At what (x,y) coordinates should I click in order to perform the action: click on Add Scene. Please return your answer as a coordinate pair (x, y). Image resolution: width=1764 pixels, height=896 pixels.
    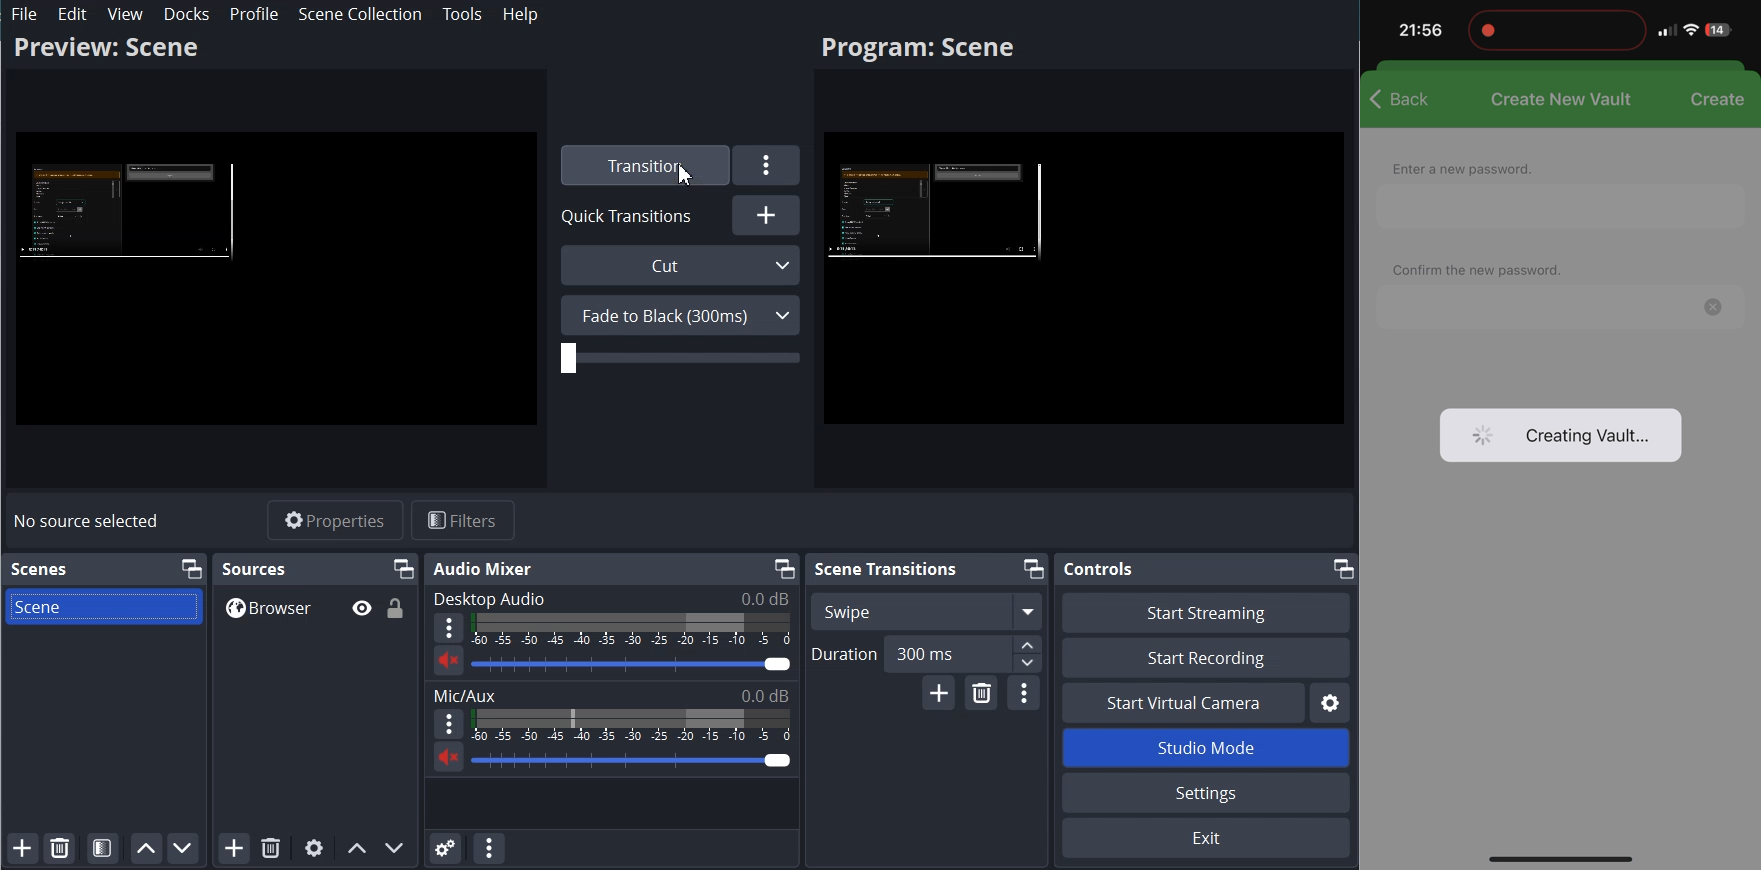
    Looking at the image, I should click on (22, 848).